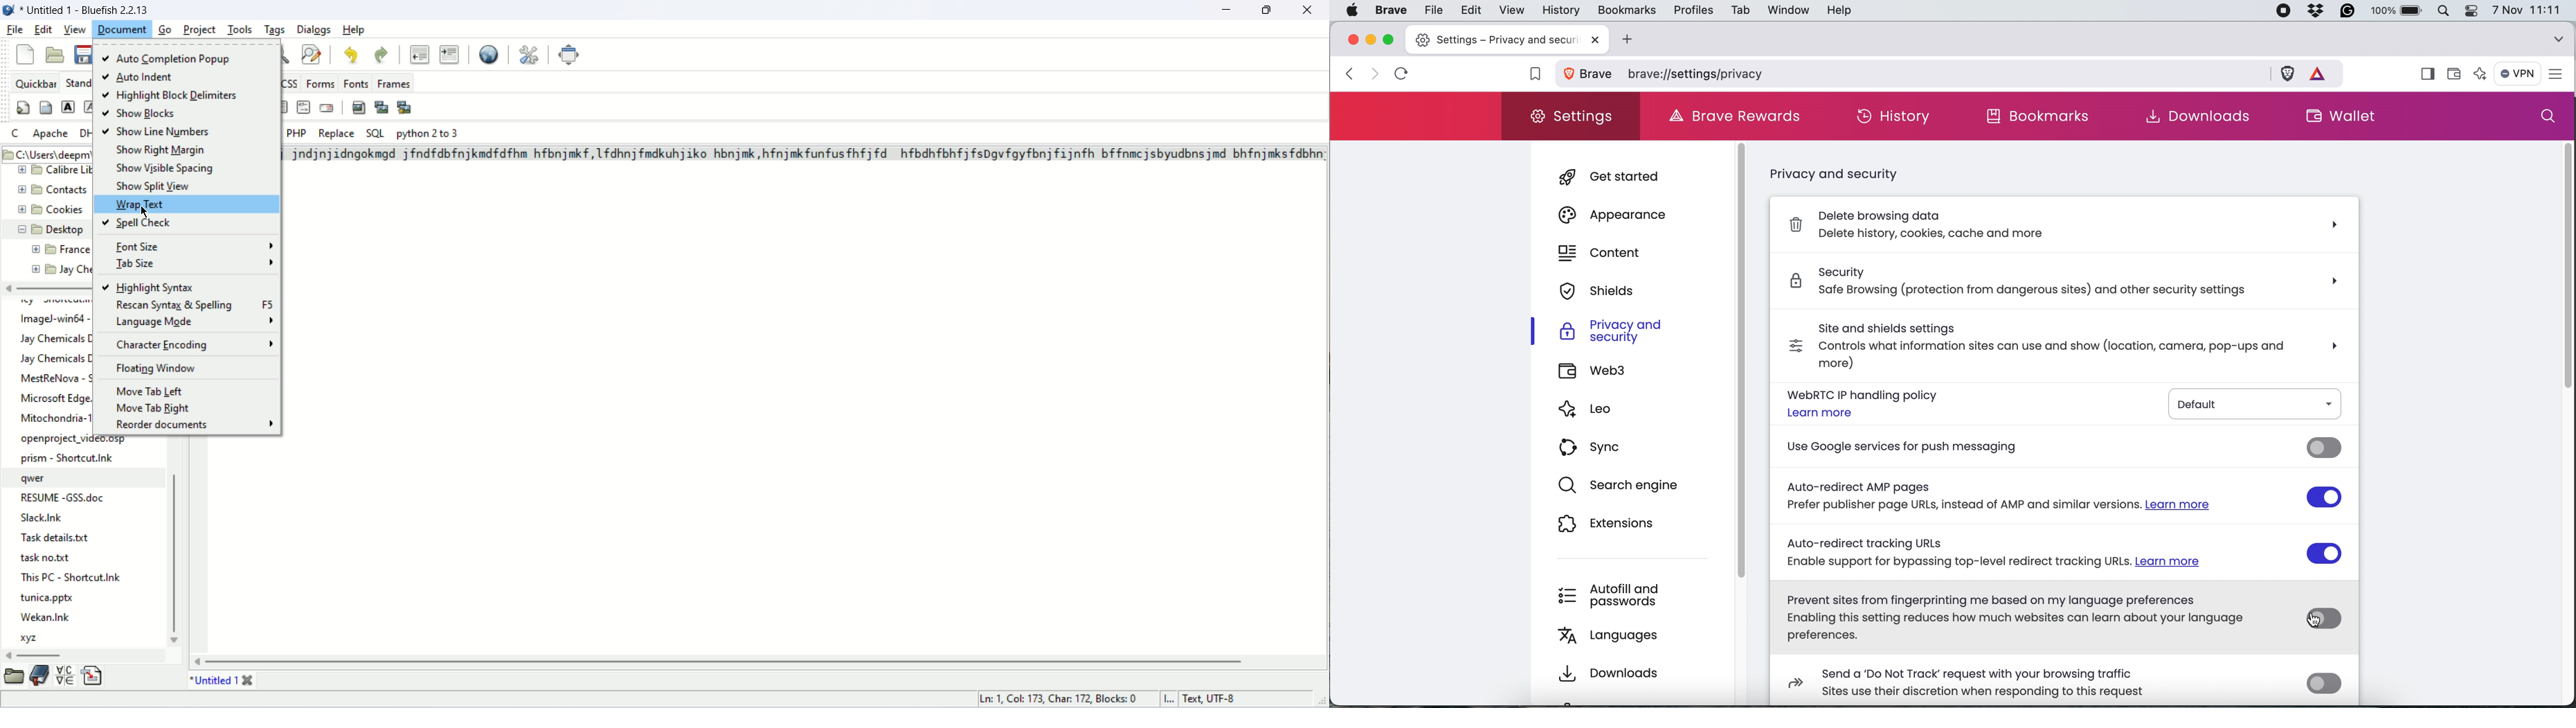  Describe the element at coordinates (48, 599) in the screenshot. I see `tunica.pptx` at that location.